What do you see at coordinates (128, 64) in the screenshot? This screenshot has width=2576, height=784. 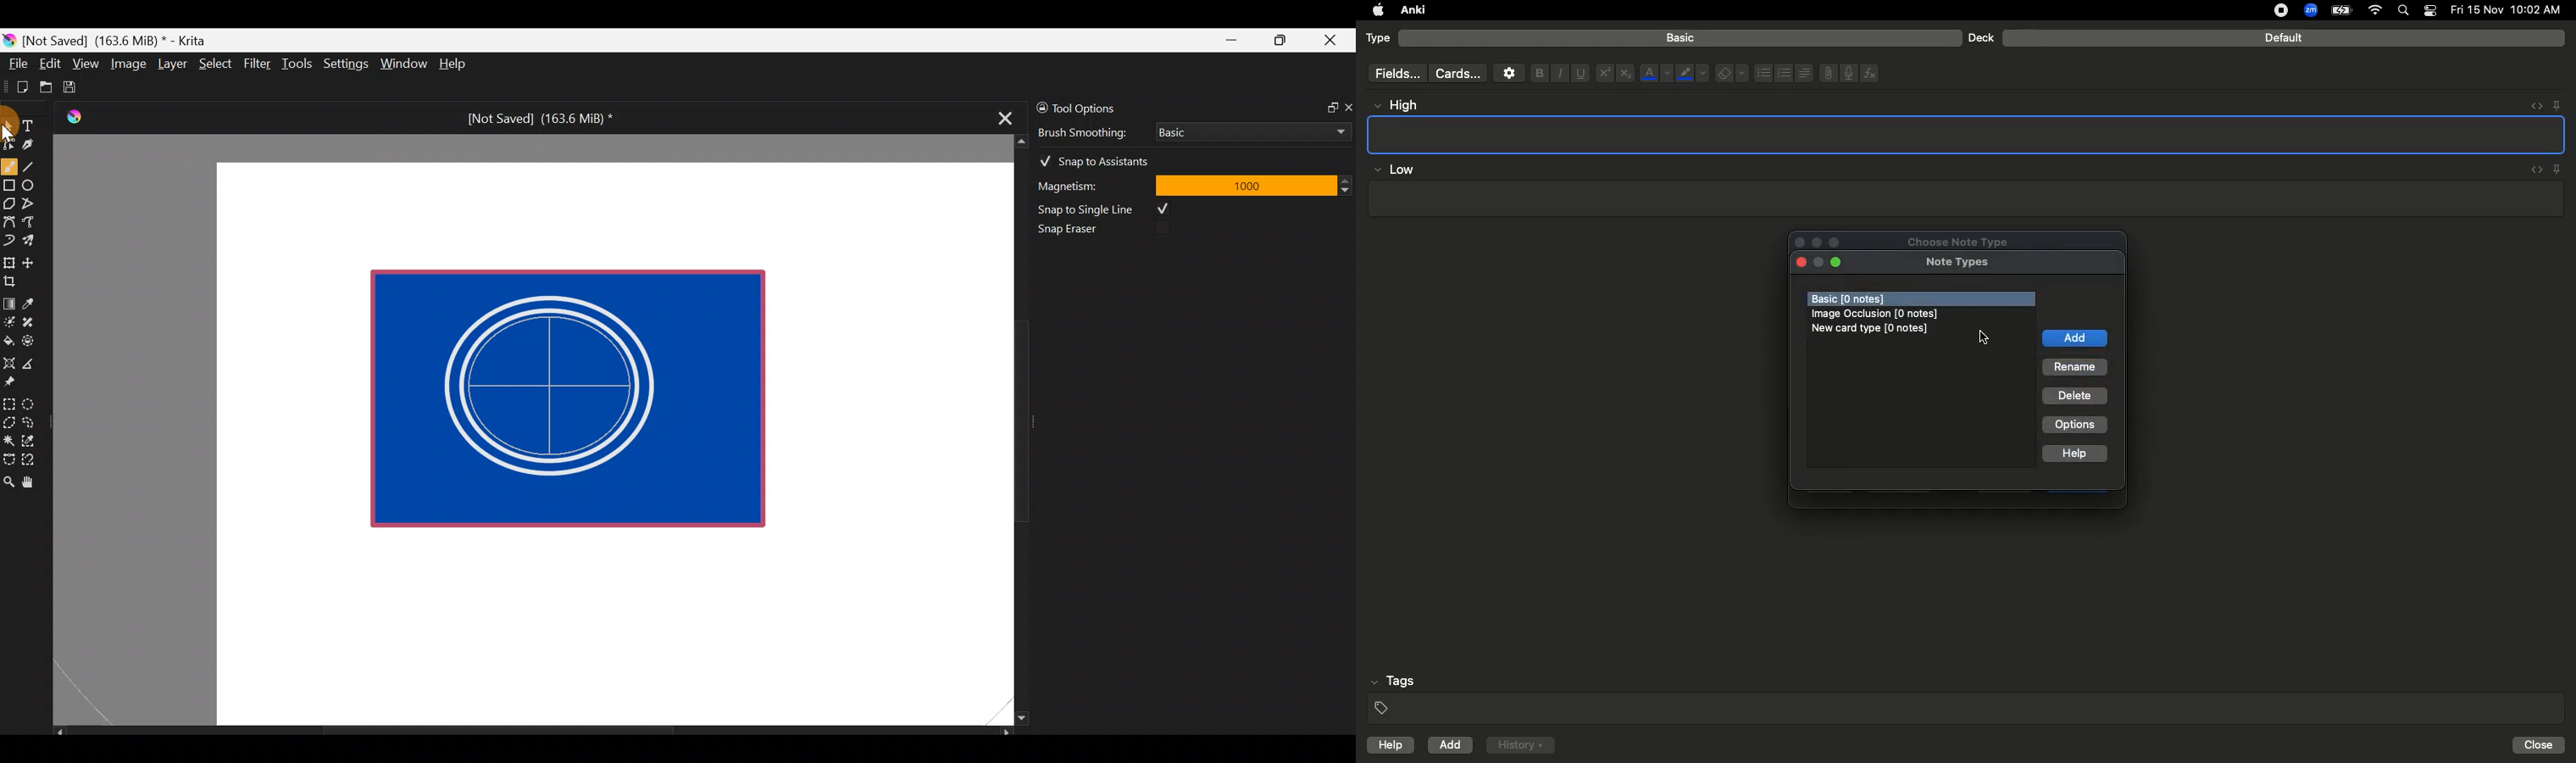 I see `Image` at bounding box center [128, 64].